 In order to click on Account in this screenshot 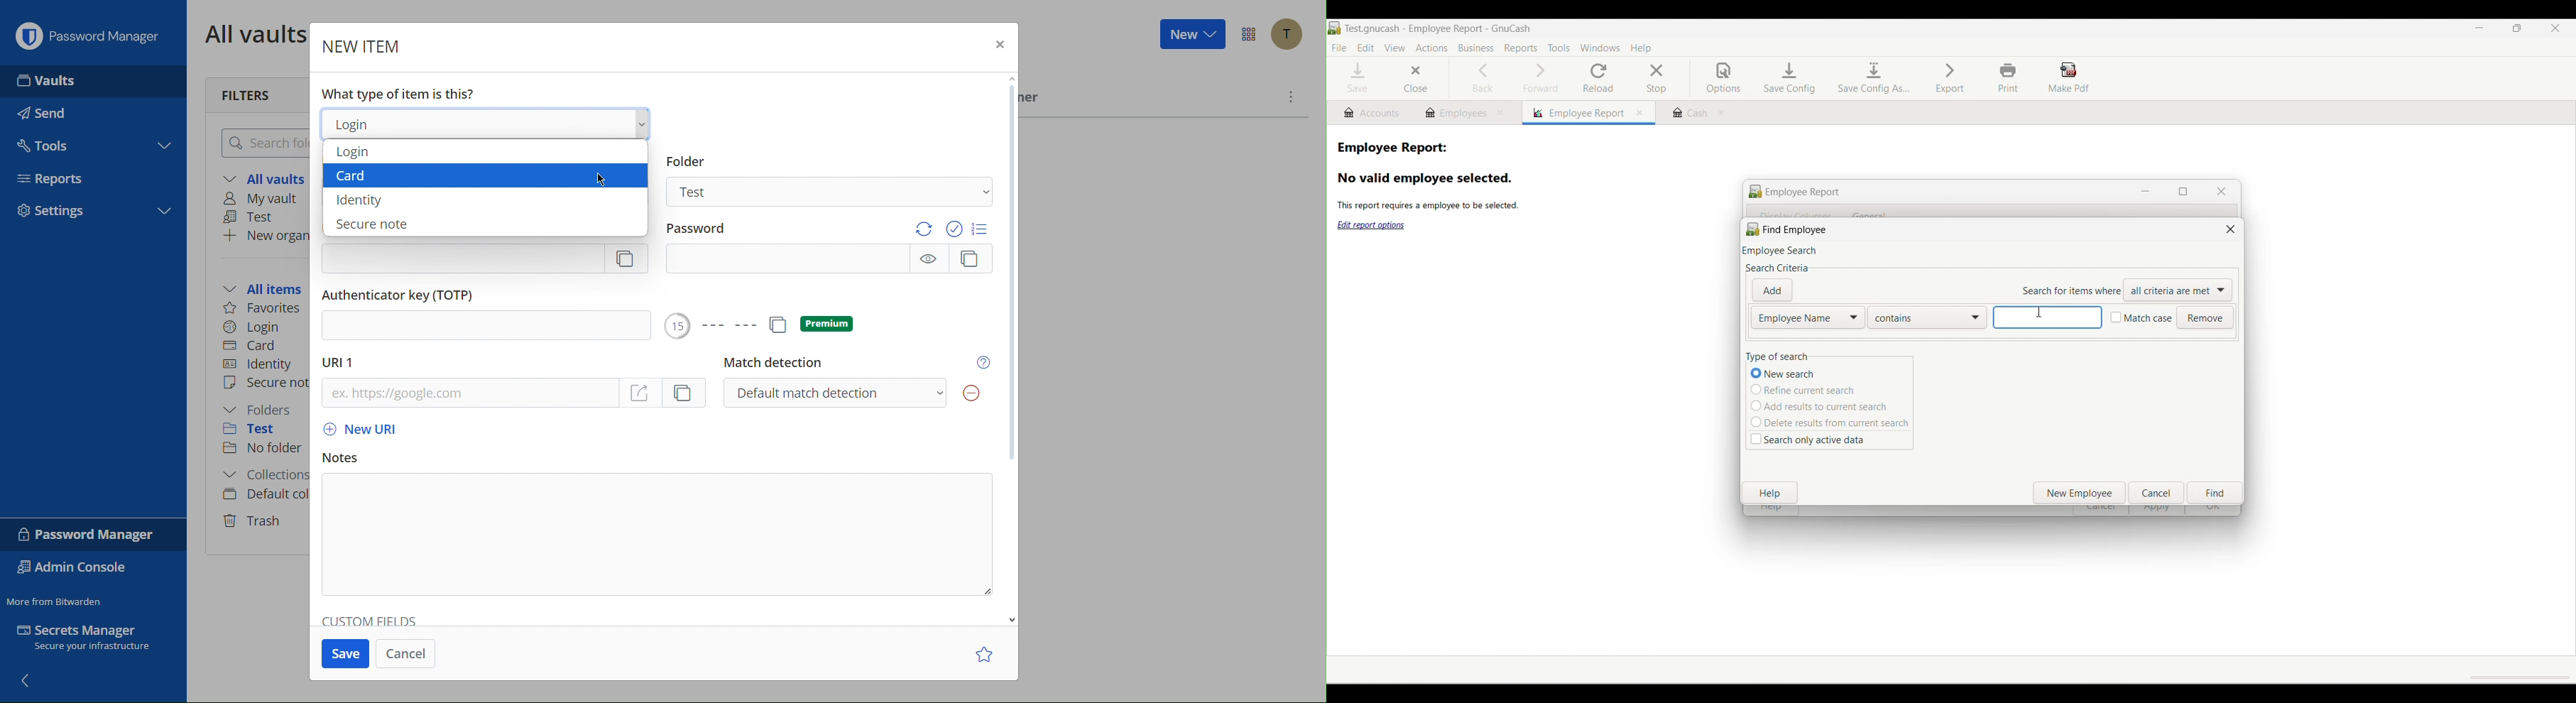, I will do `click(1288, 34)`.